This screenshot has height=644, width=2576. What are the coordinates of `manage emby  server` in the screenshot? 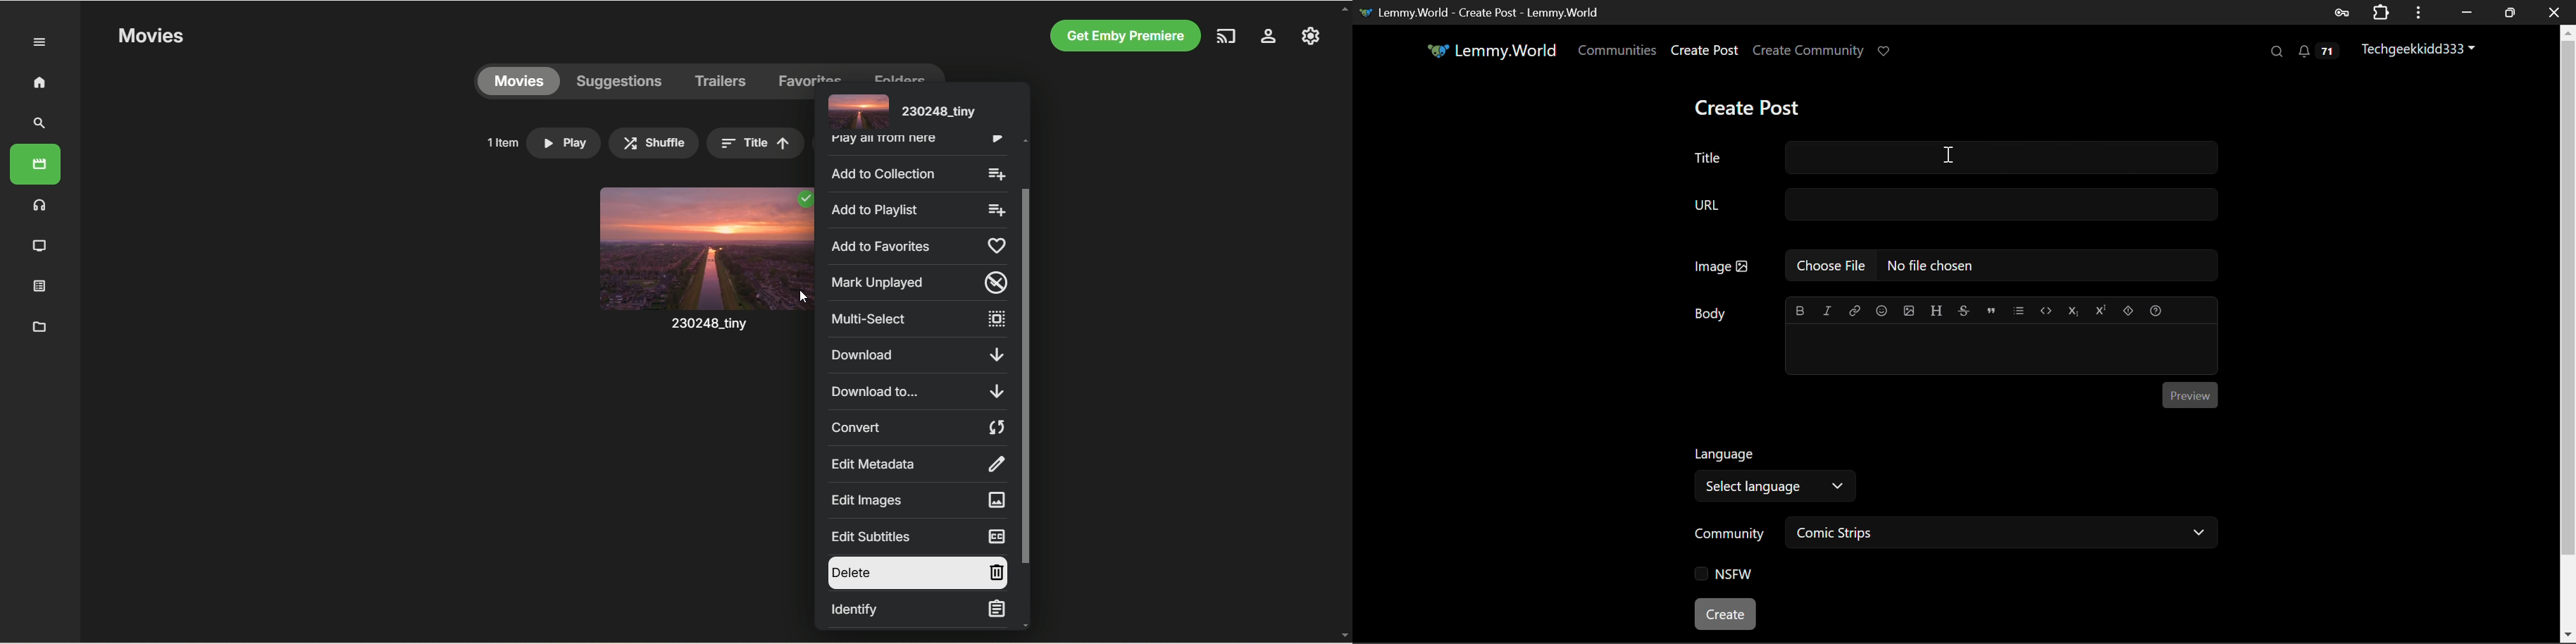 It's located at (1311, 35).